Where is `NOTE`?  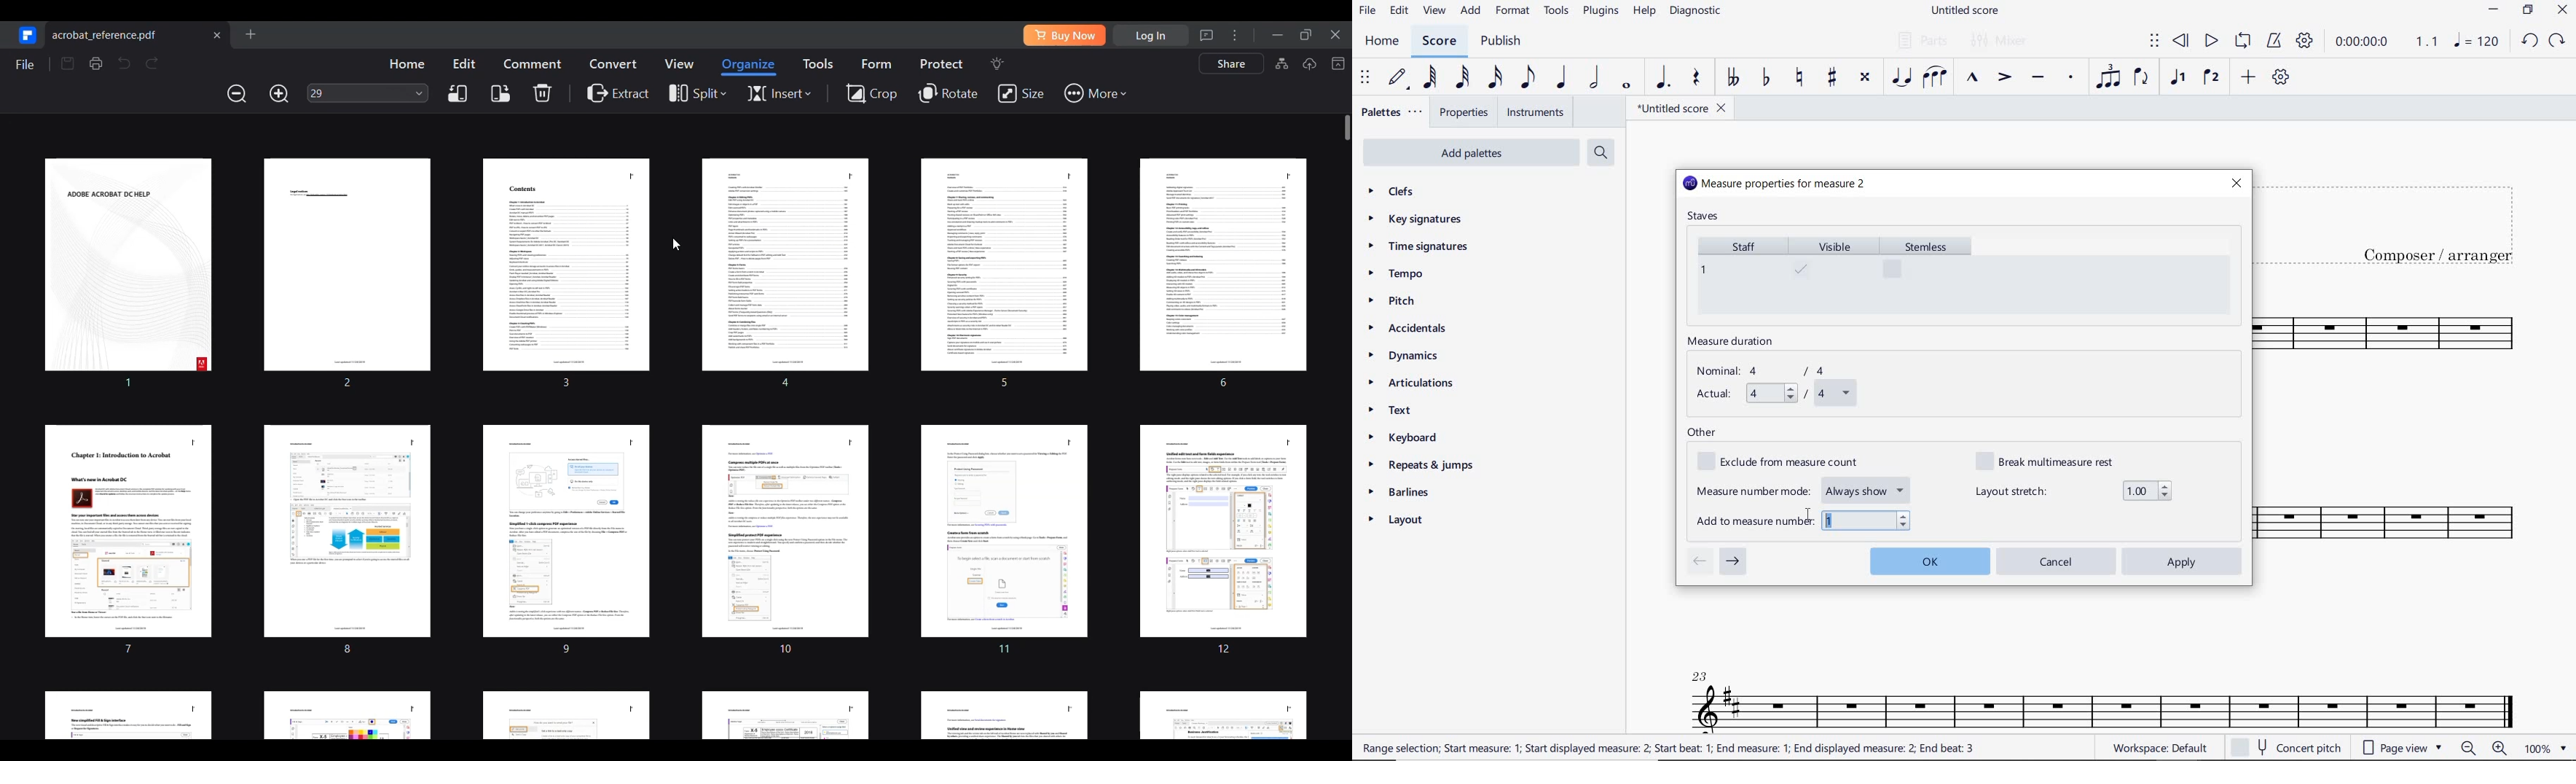 NOTE is located at coordinates (2475, 42).